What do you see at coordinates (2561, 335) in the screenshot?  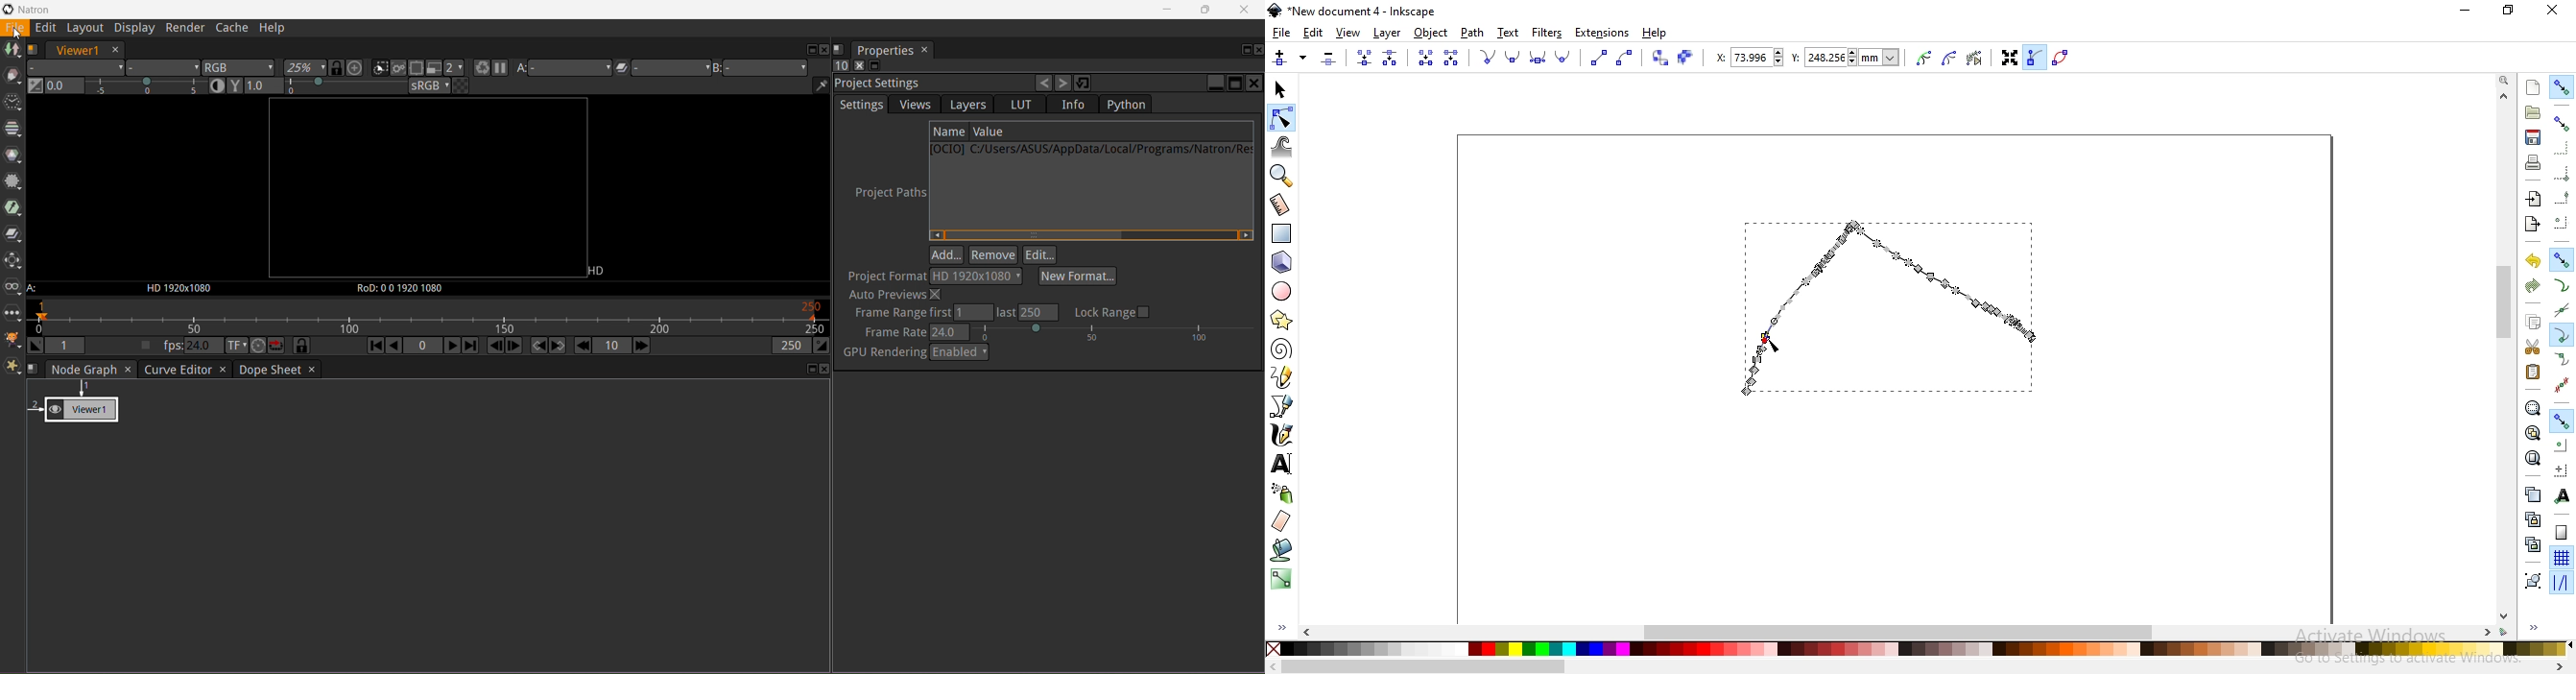 I see `snap cusp nodes incl rectangles corners` at bounding box center [2561, 335].